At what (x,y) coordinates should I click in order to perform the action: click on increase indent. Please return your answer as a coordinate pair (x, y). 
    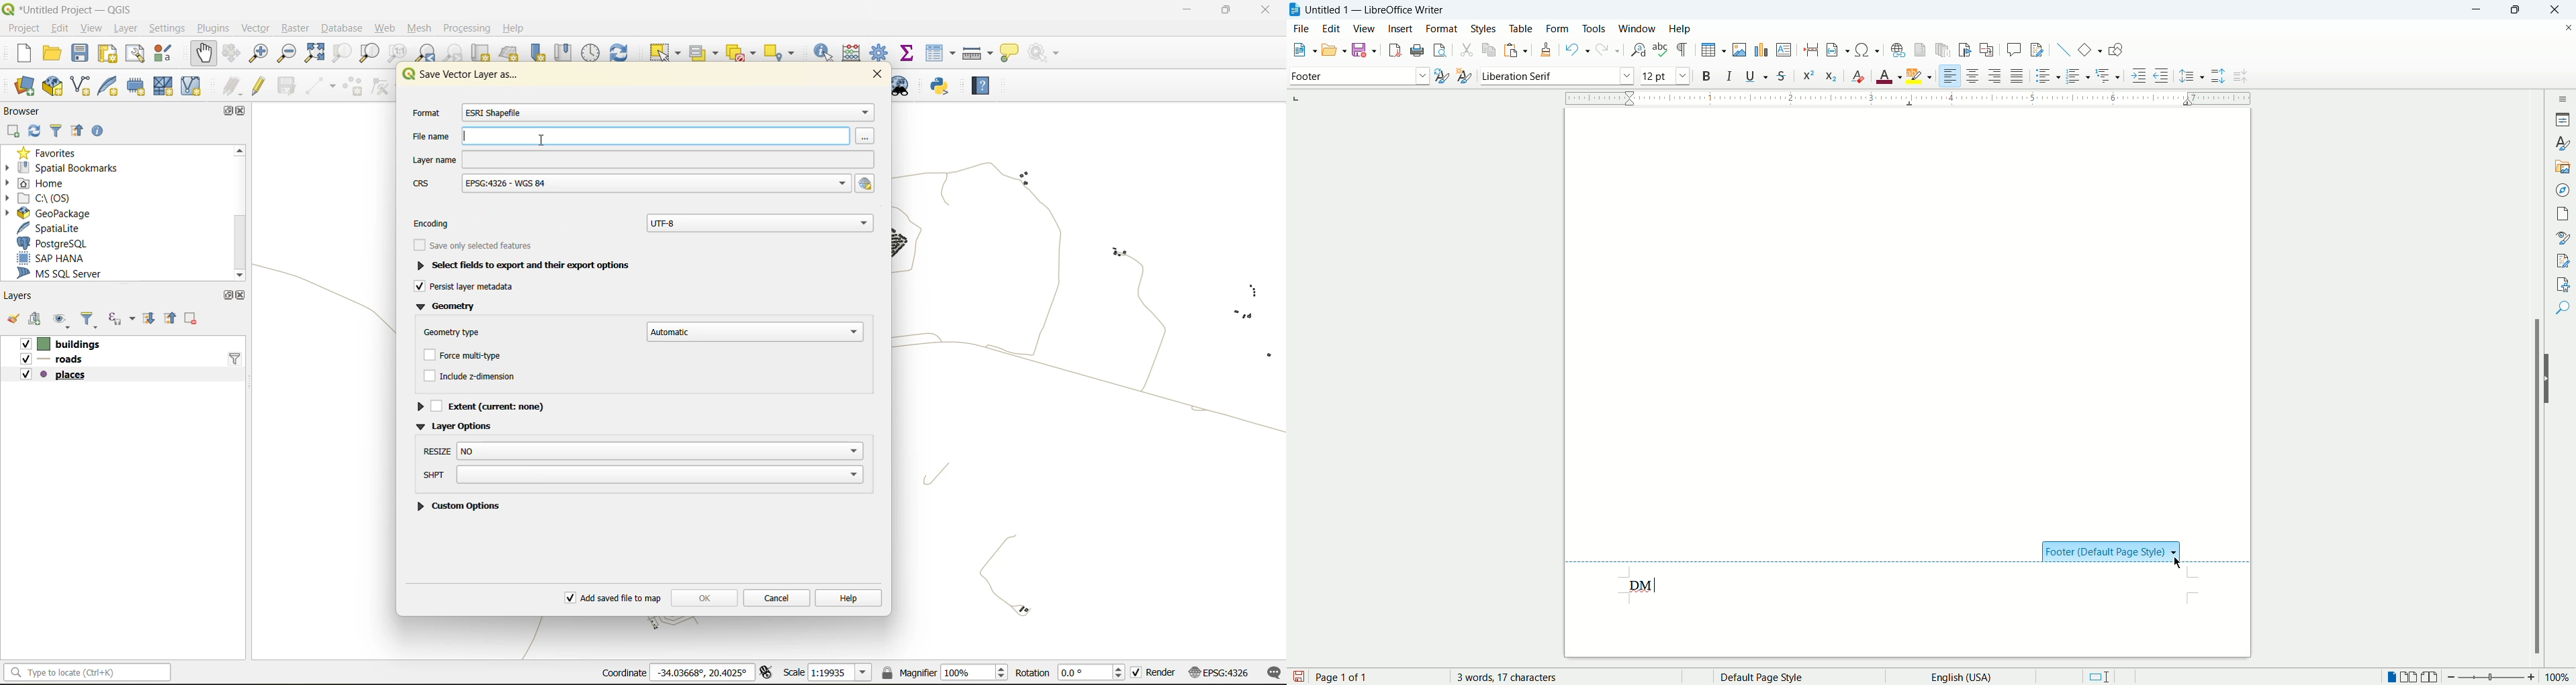
    Looking at the image, I should click on (2140, 75).